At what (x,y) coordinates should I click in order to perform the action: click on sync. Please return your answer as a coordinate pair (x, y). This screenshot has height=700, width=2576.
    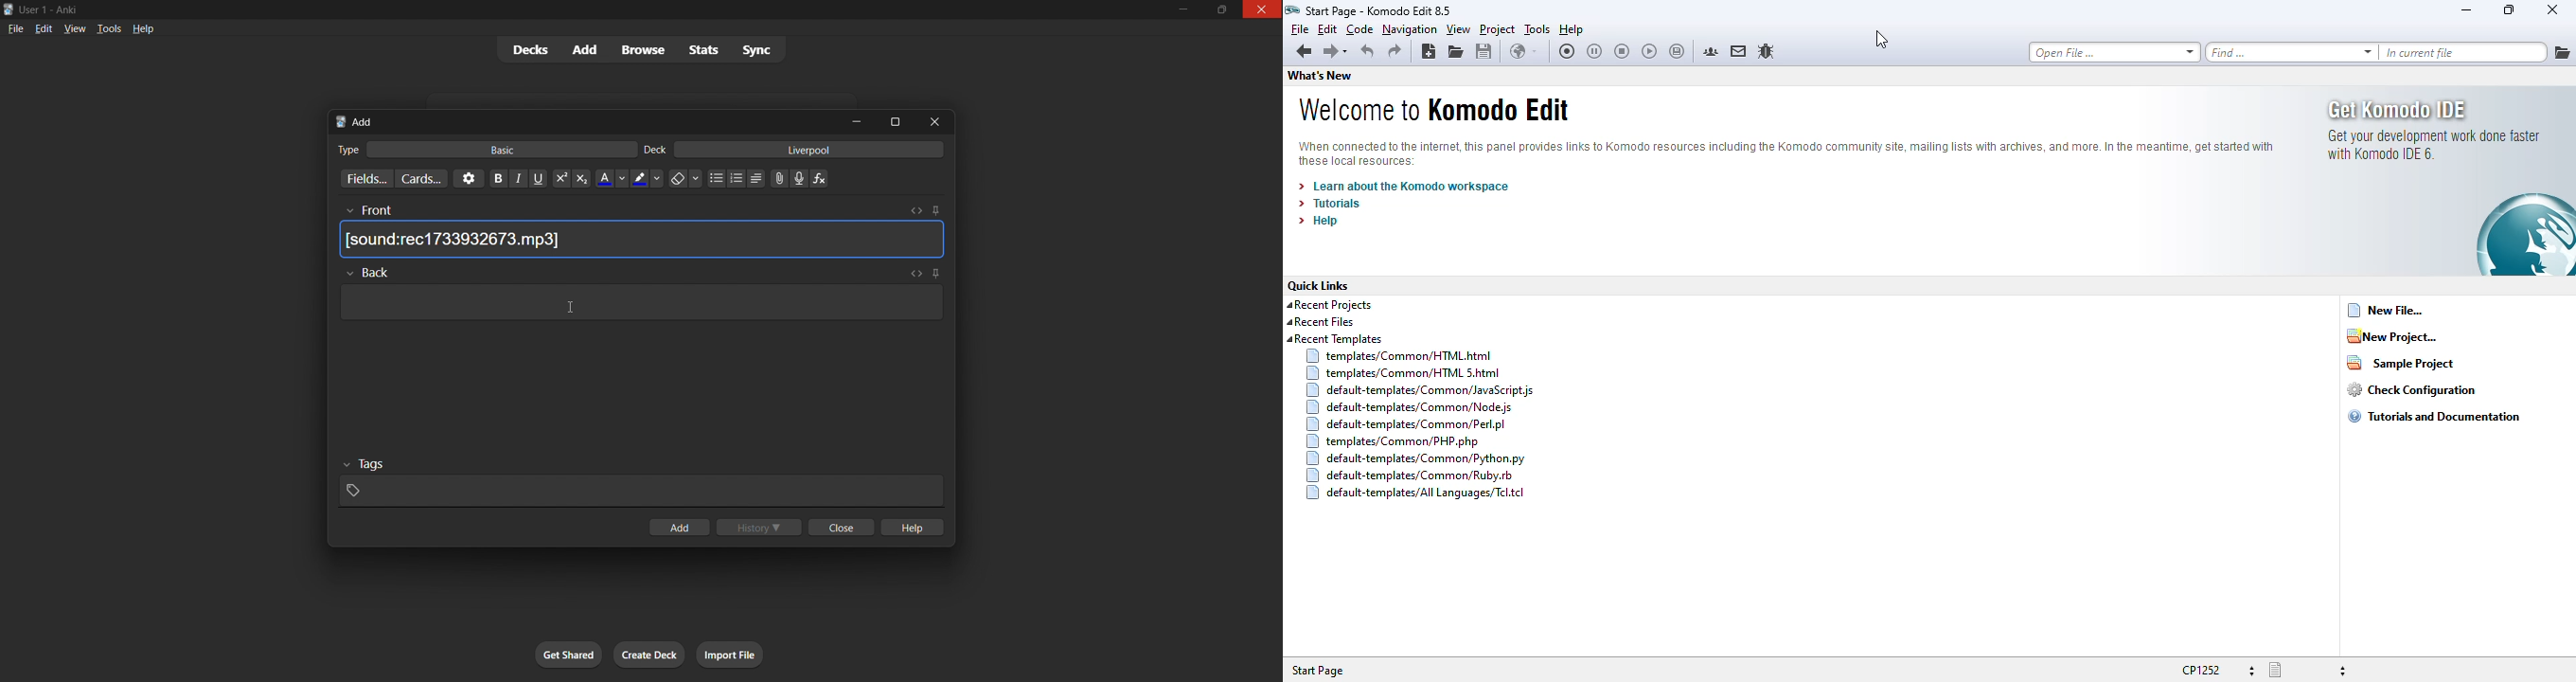
    Looking at the image, I should click on (758, 50).